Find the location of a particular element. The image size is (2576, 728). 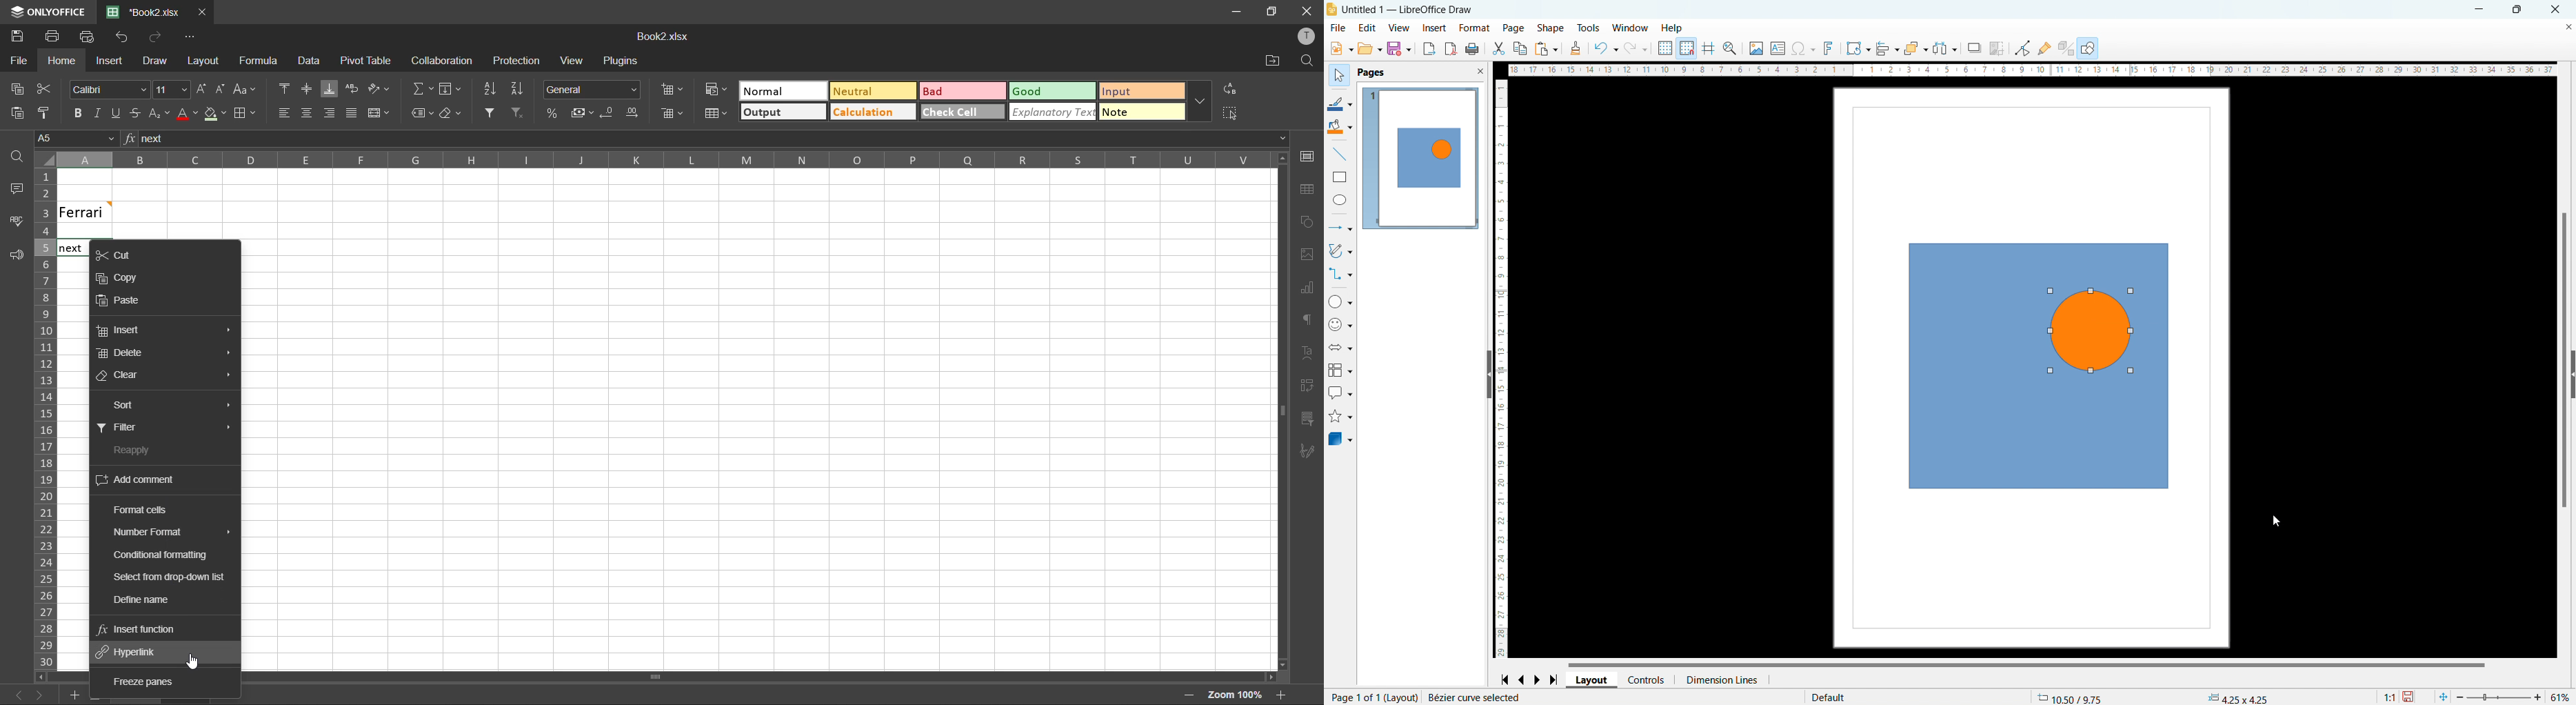

controls is located at coordinates (1647, 680).